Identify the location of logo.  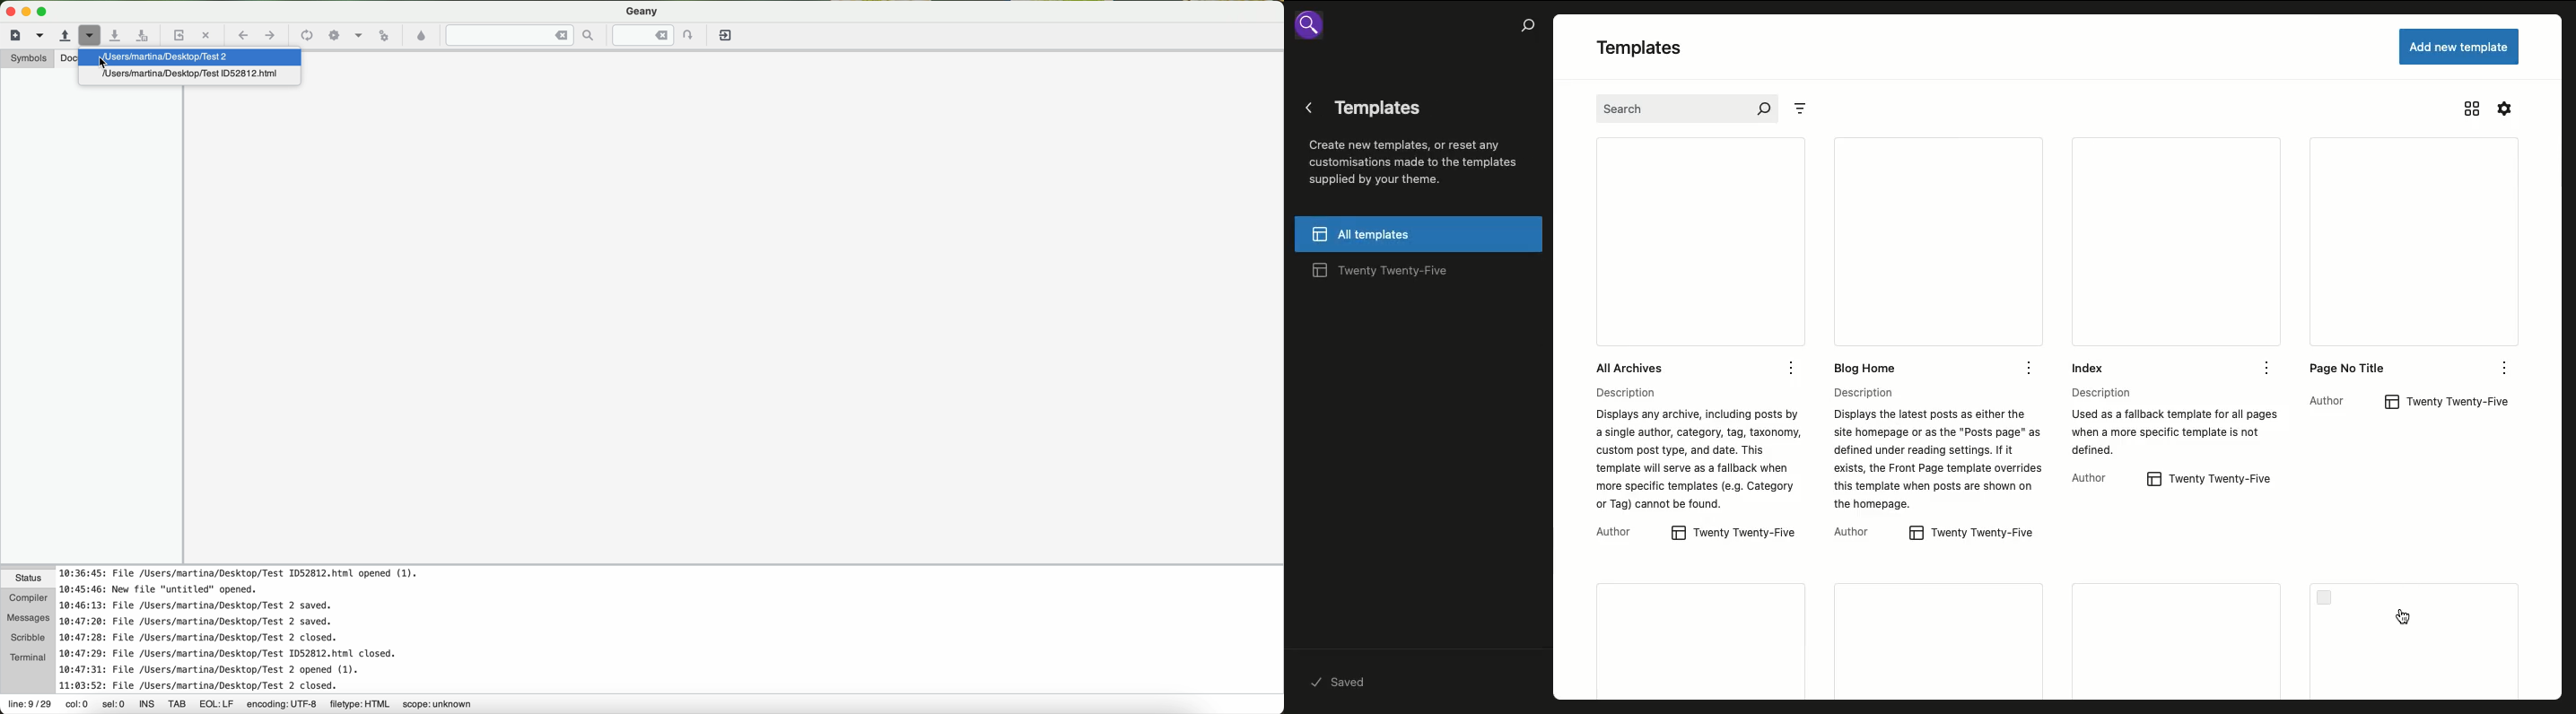
(1320, 29).